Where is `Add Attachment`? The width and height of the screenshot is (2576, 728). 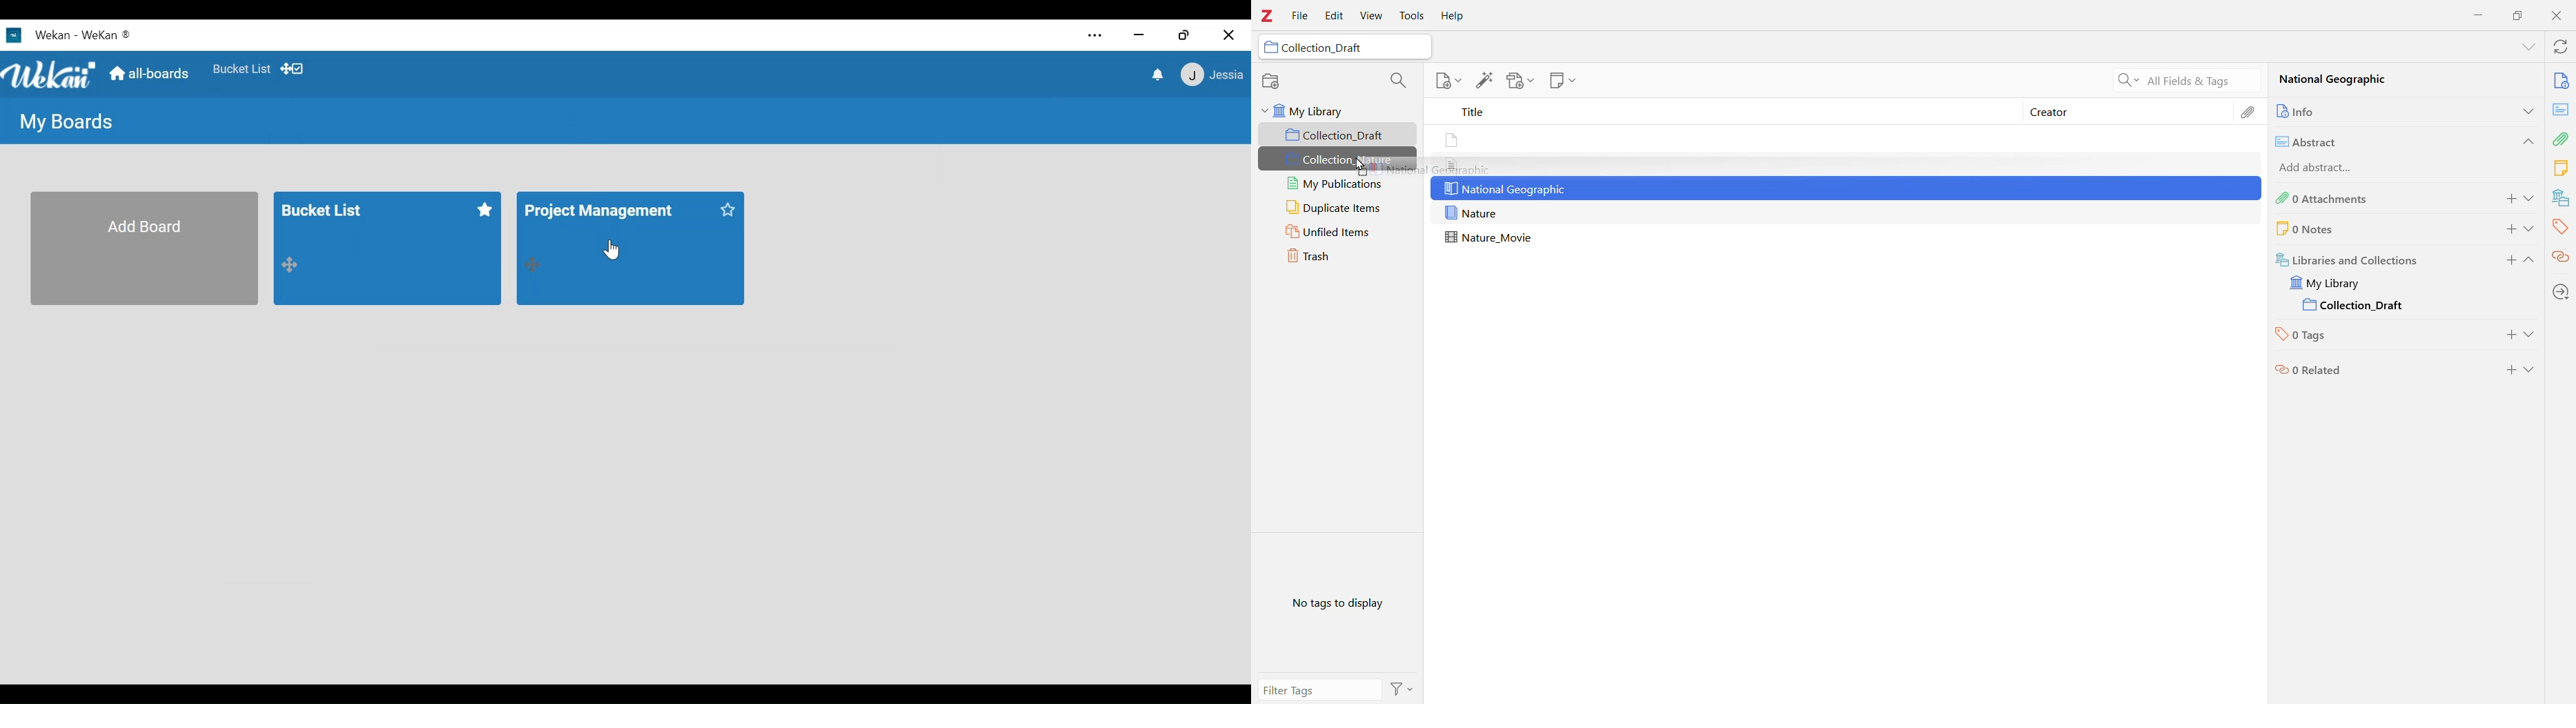 Add Attachment is located at coordinates (1517, 81).